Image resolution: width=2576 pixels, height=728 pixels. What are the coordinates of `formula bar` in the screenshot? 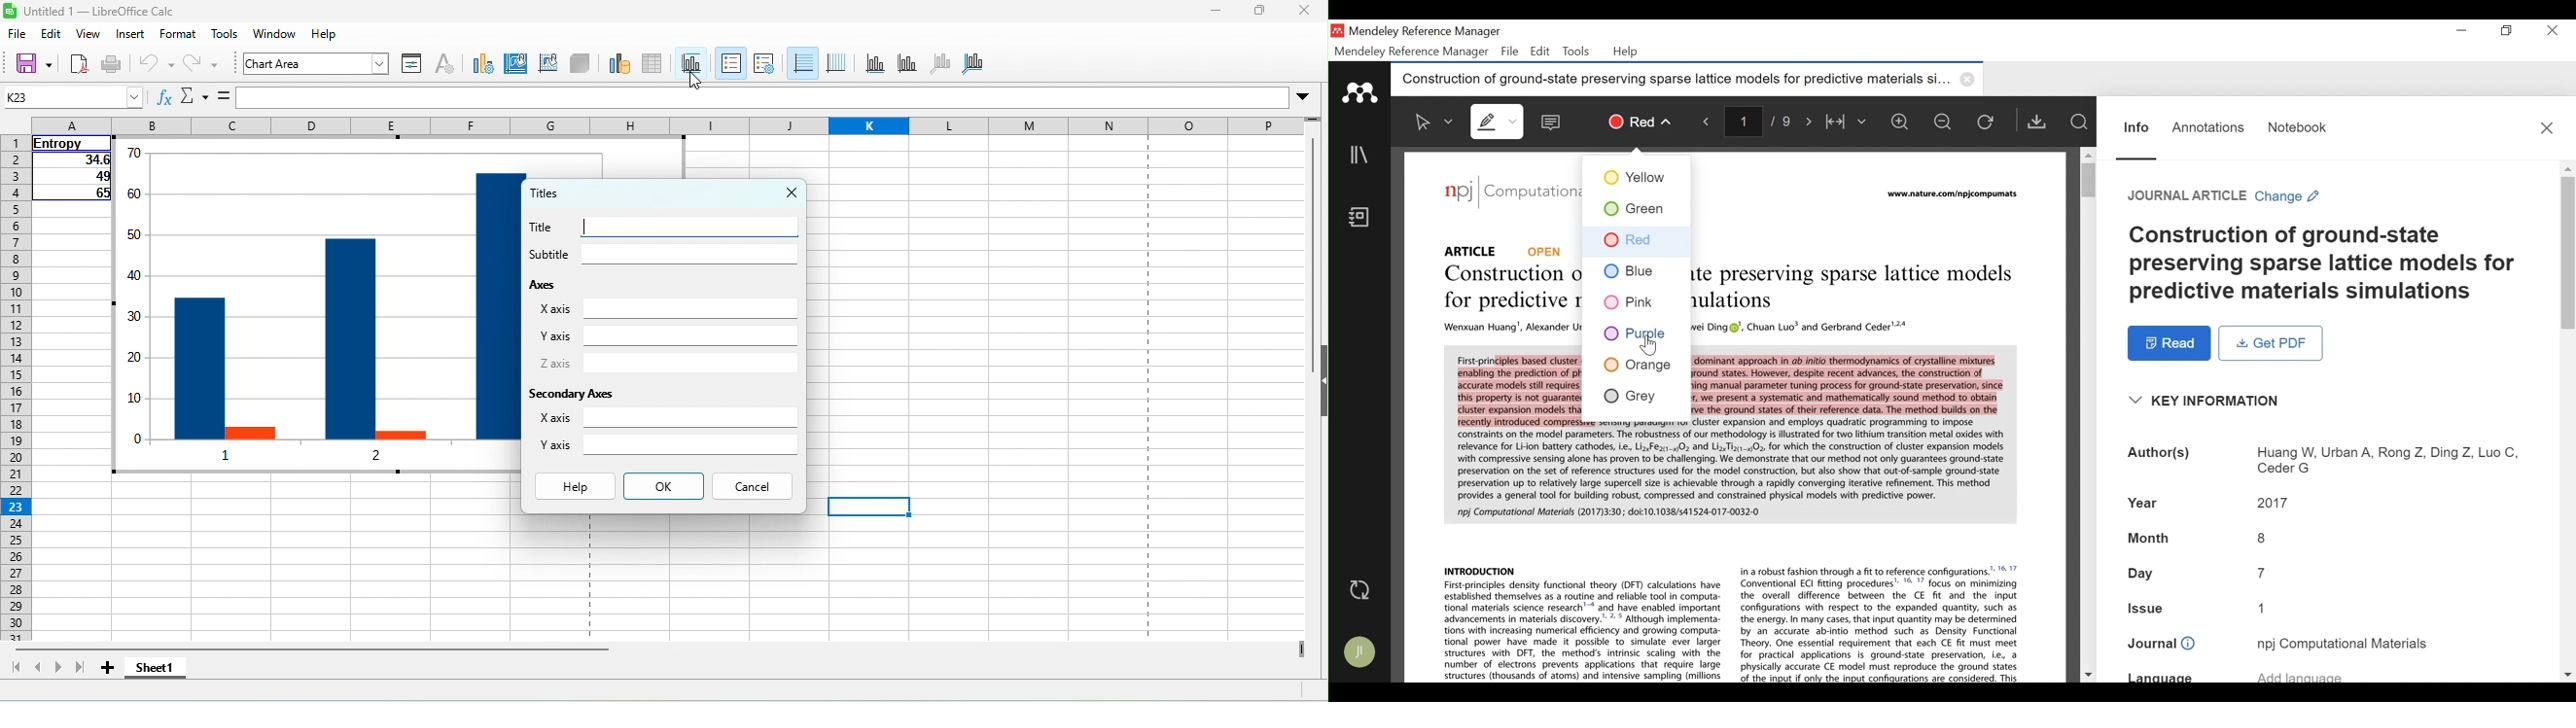 It's located at (778, 95).